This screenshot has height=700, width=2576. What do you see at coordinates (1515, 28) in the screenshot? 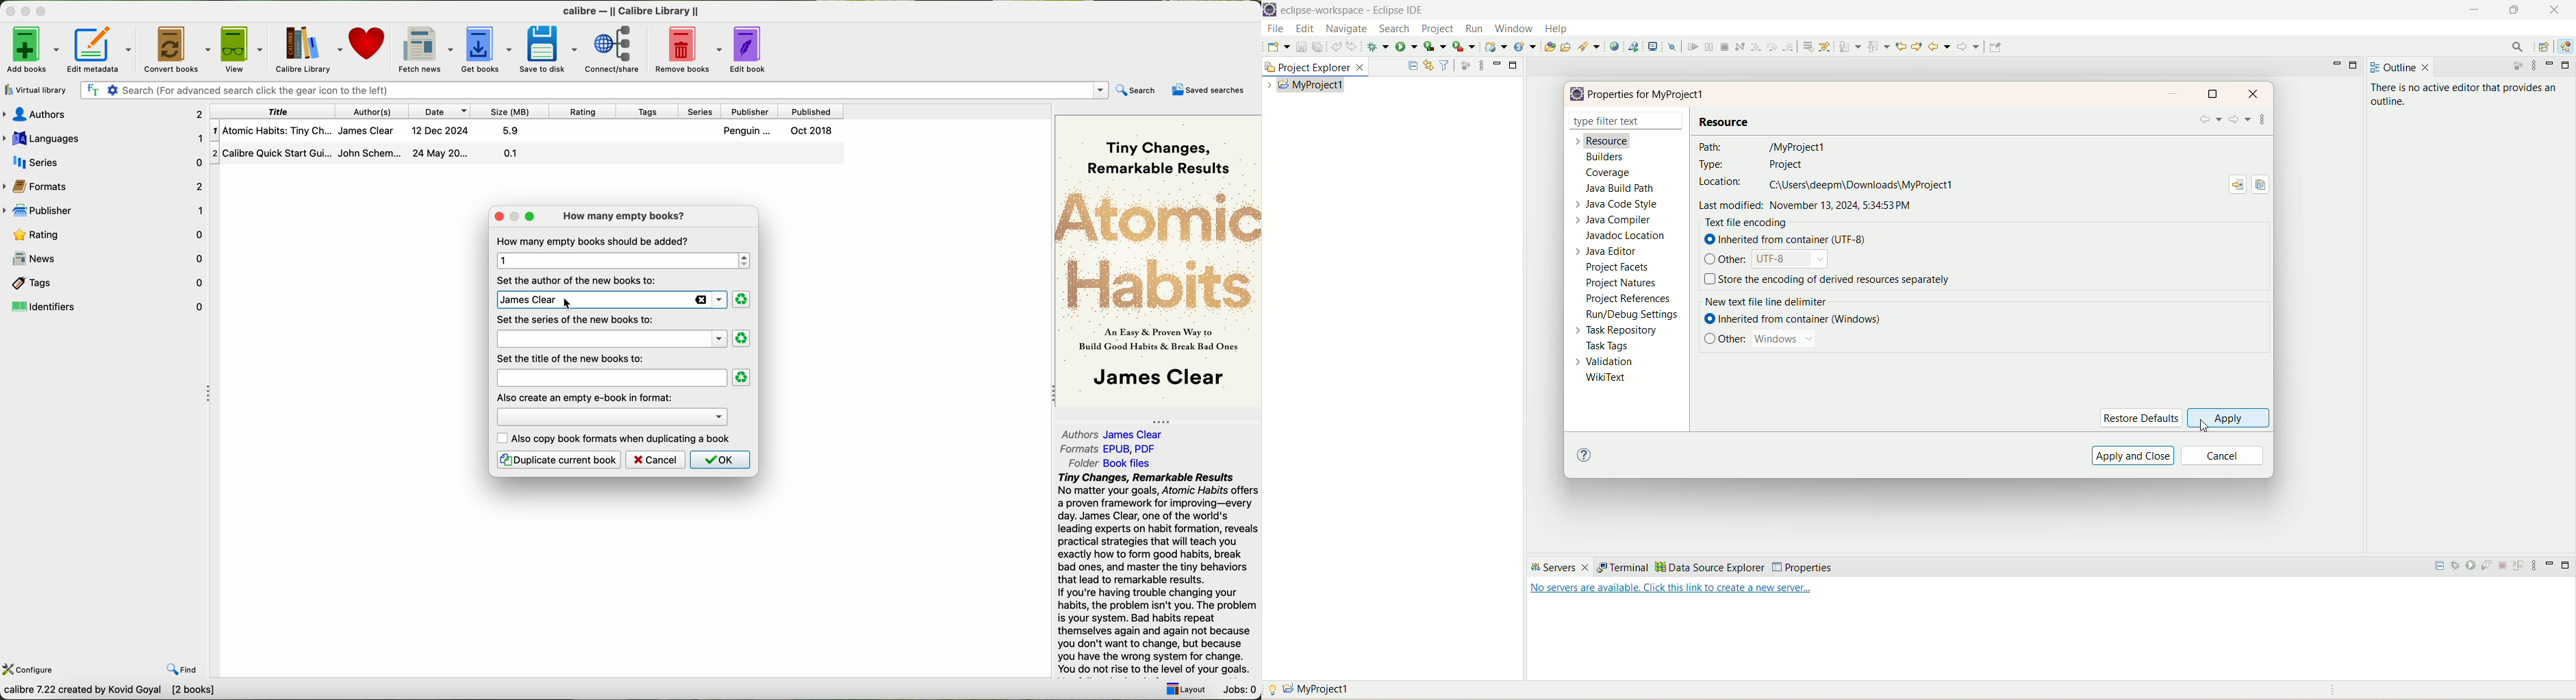
I see `window` at bounding box center [1515, 28].